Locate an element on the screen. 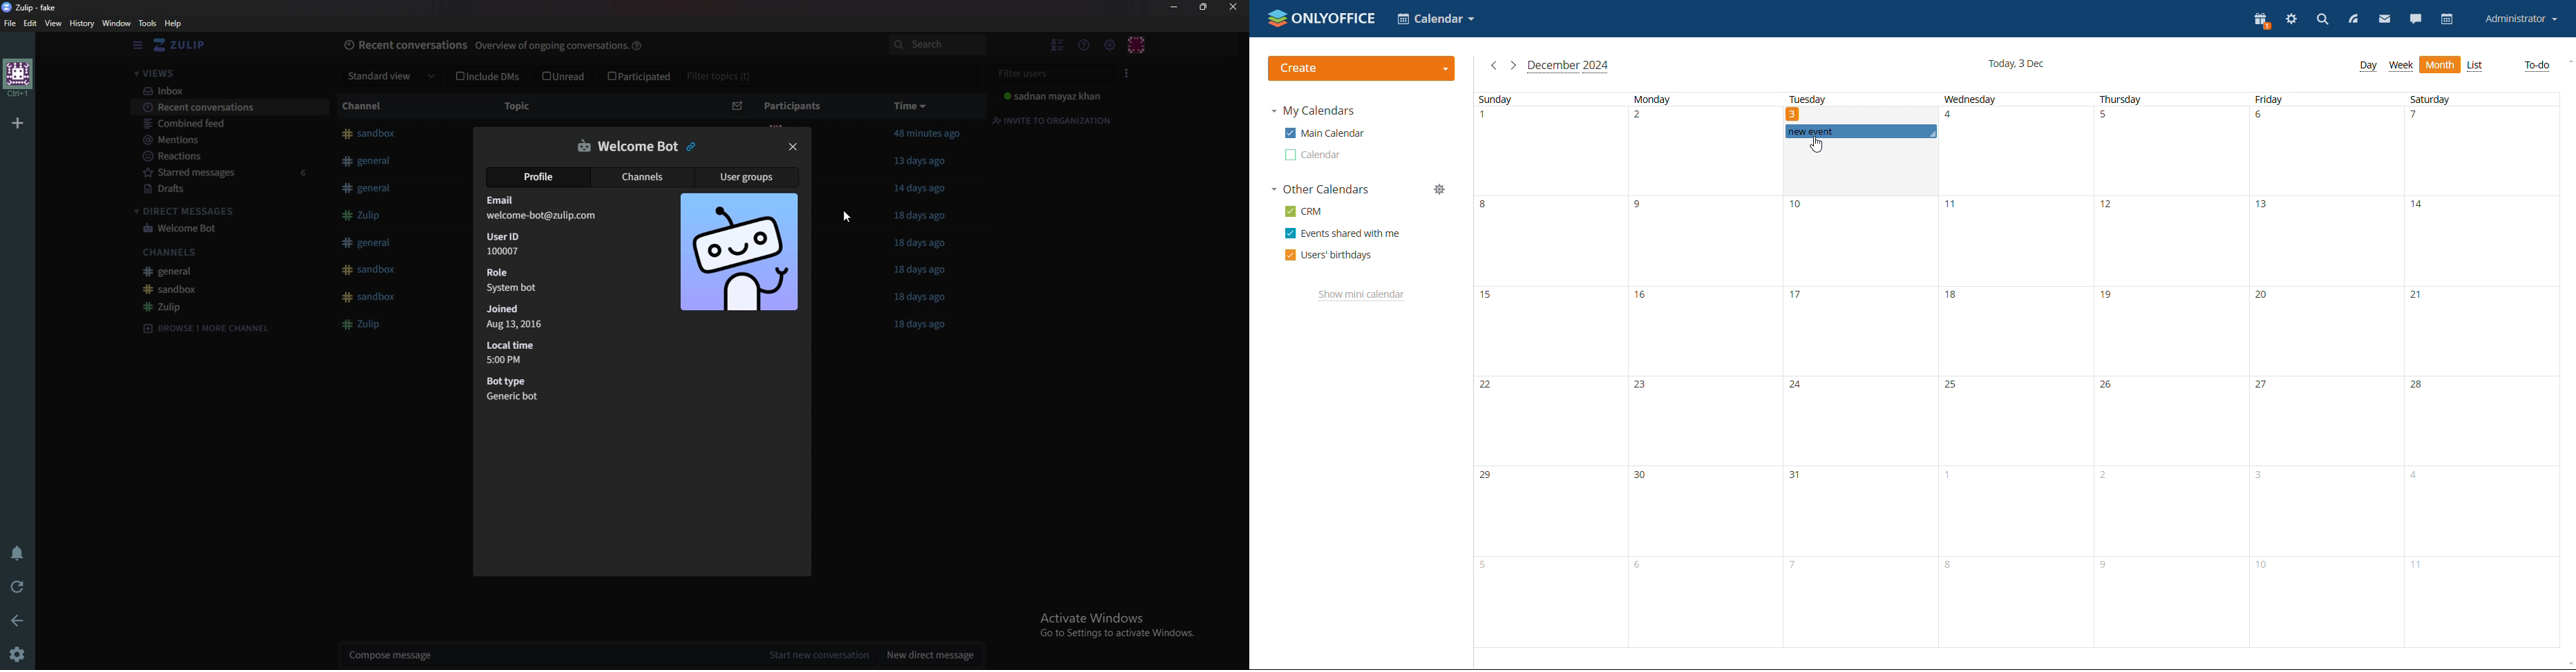 This screenshot has height=672, width=2576. #sandbox is located at coordinates (369, 298).